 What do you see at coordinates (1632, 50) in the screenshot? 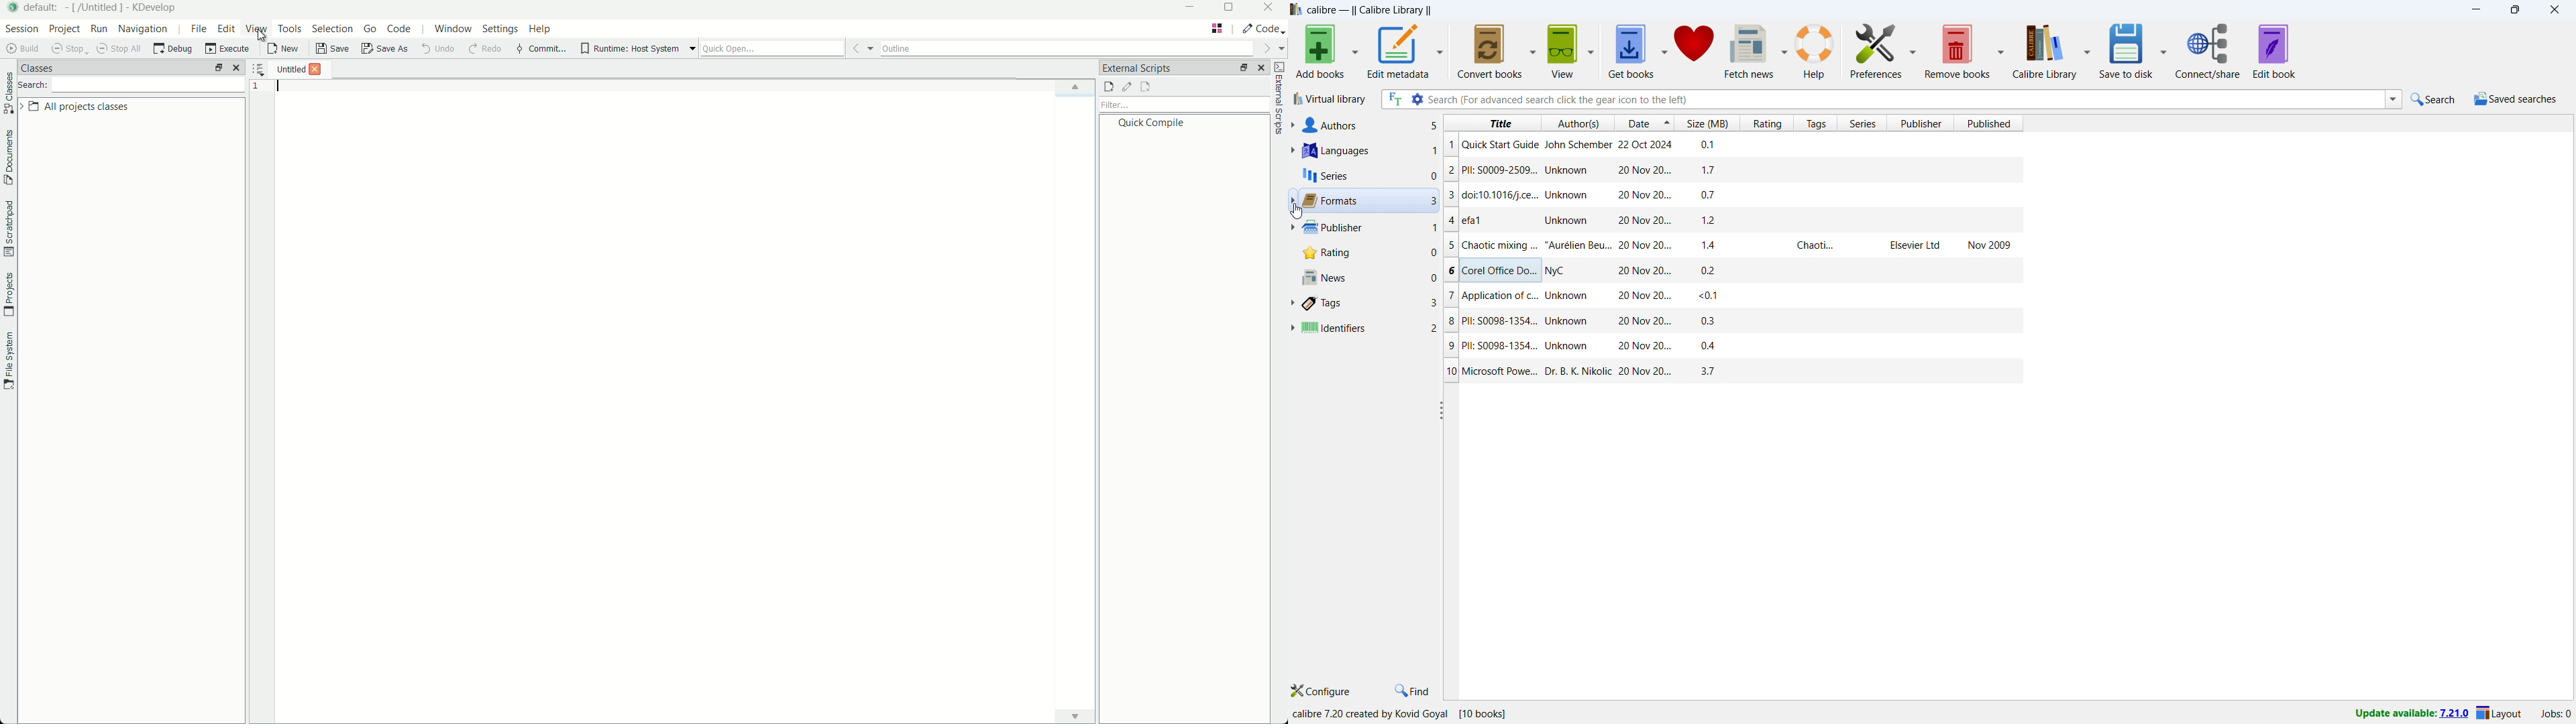
I see `get books` at bounding box center [1632, 50].